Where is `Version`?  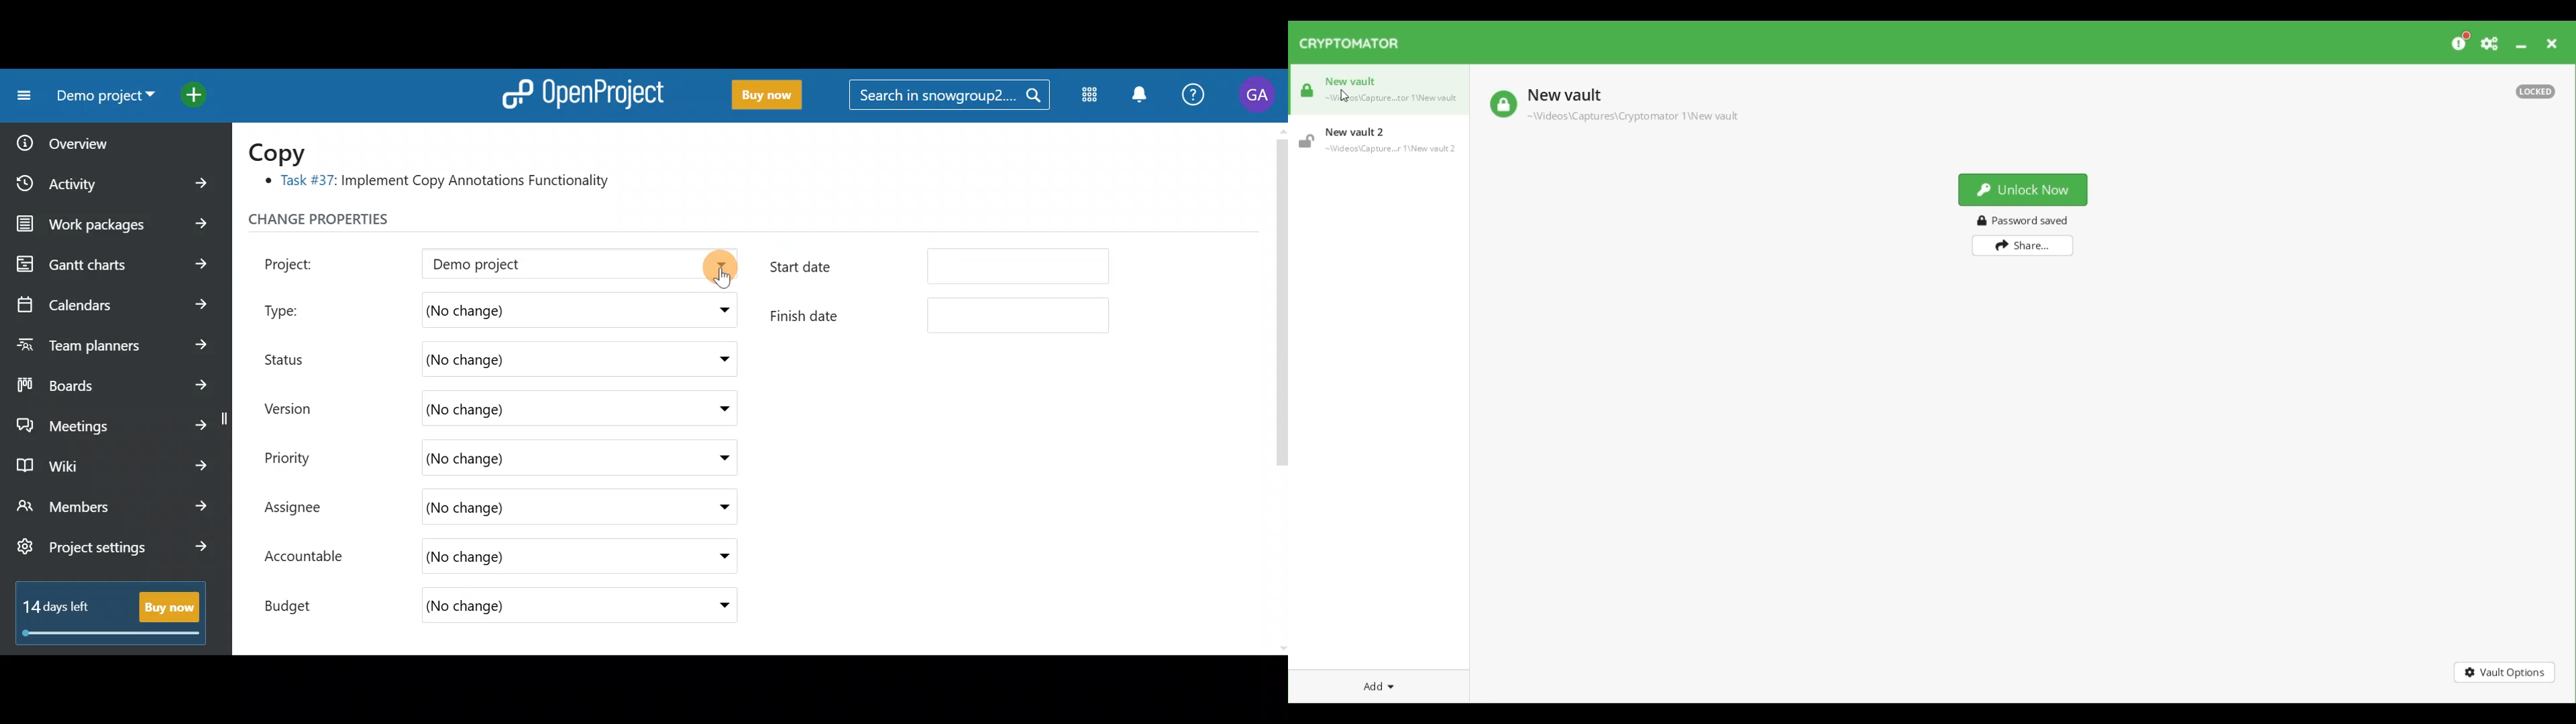 Version is located at coordinates (295, 408).